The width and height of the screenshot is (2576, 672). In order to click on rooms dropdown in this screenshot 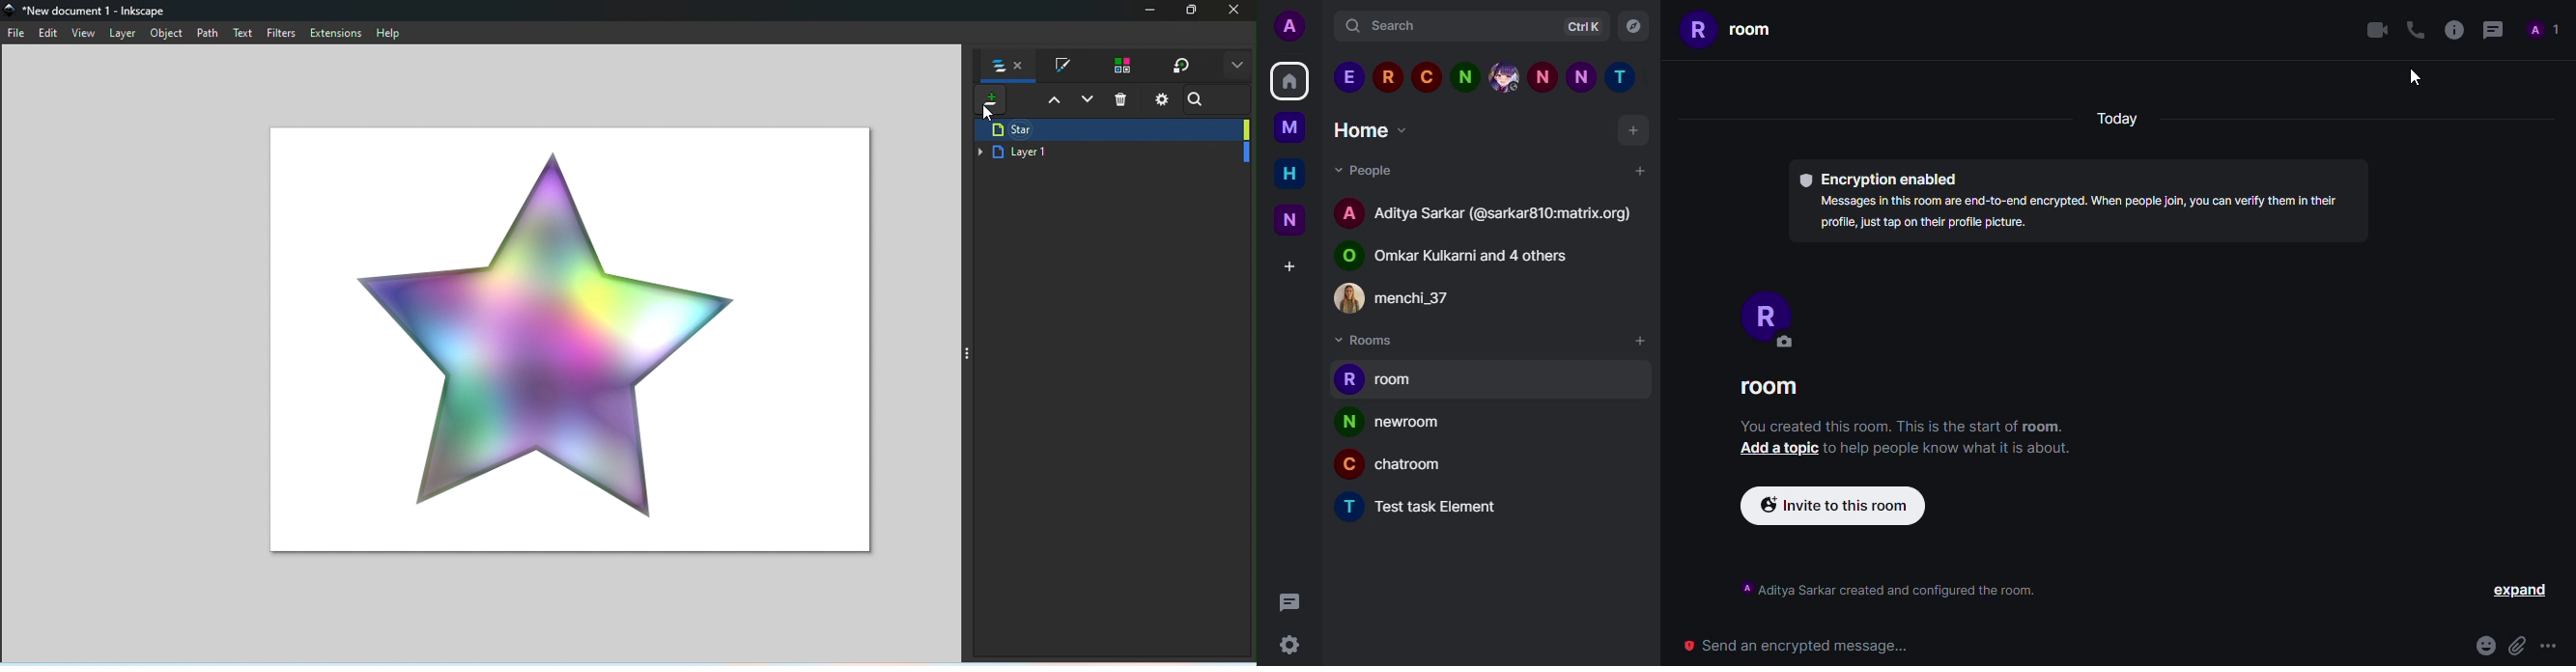, I will do `click(1378, 340)`.